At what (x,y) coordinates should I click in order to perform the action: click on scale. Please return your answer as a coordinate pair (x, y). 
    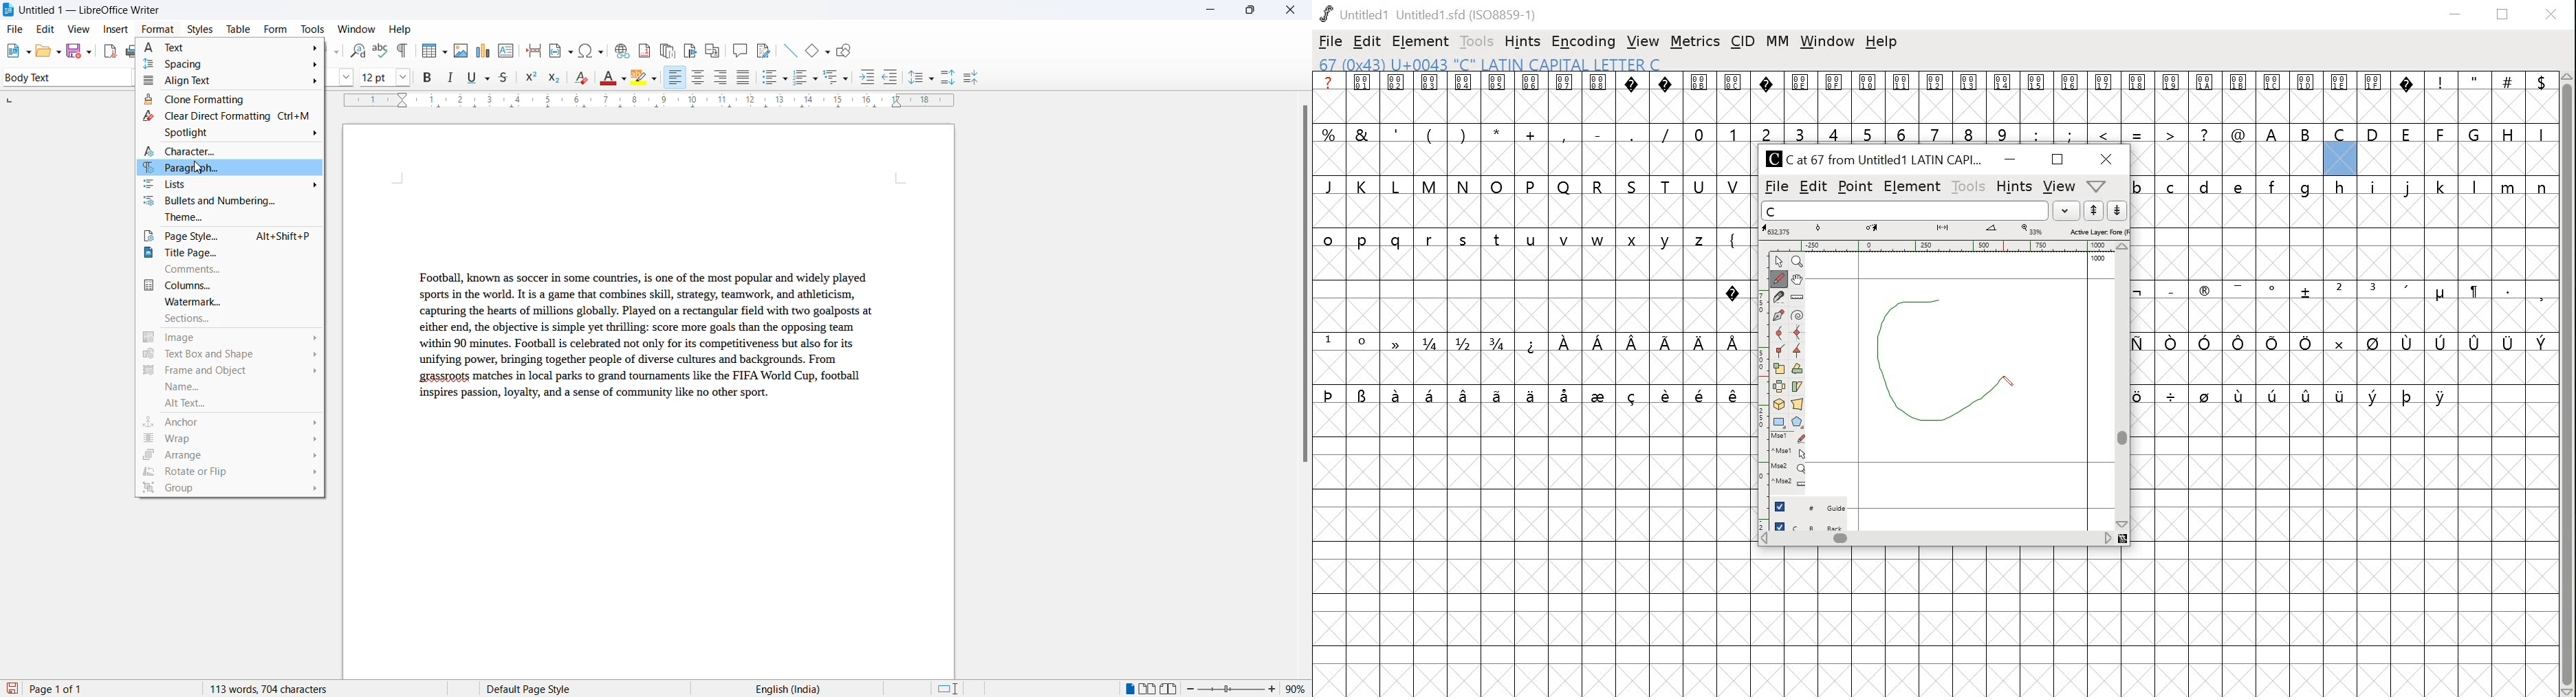
    Looking at the image, I should click on (1781, 368).